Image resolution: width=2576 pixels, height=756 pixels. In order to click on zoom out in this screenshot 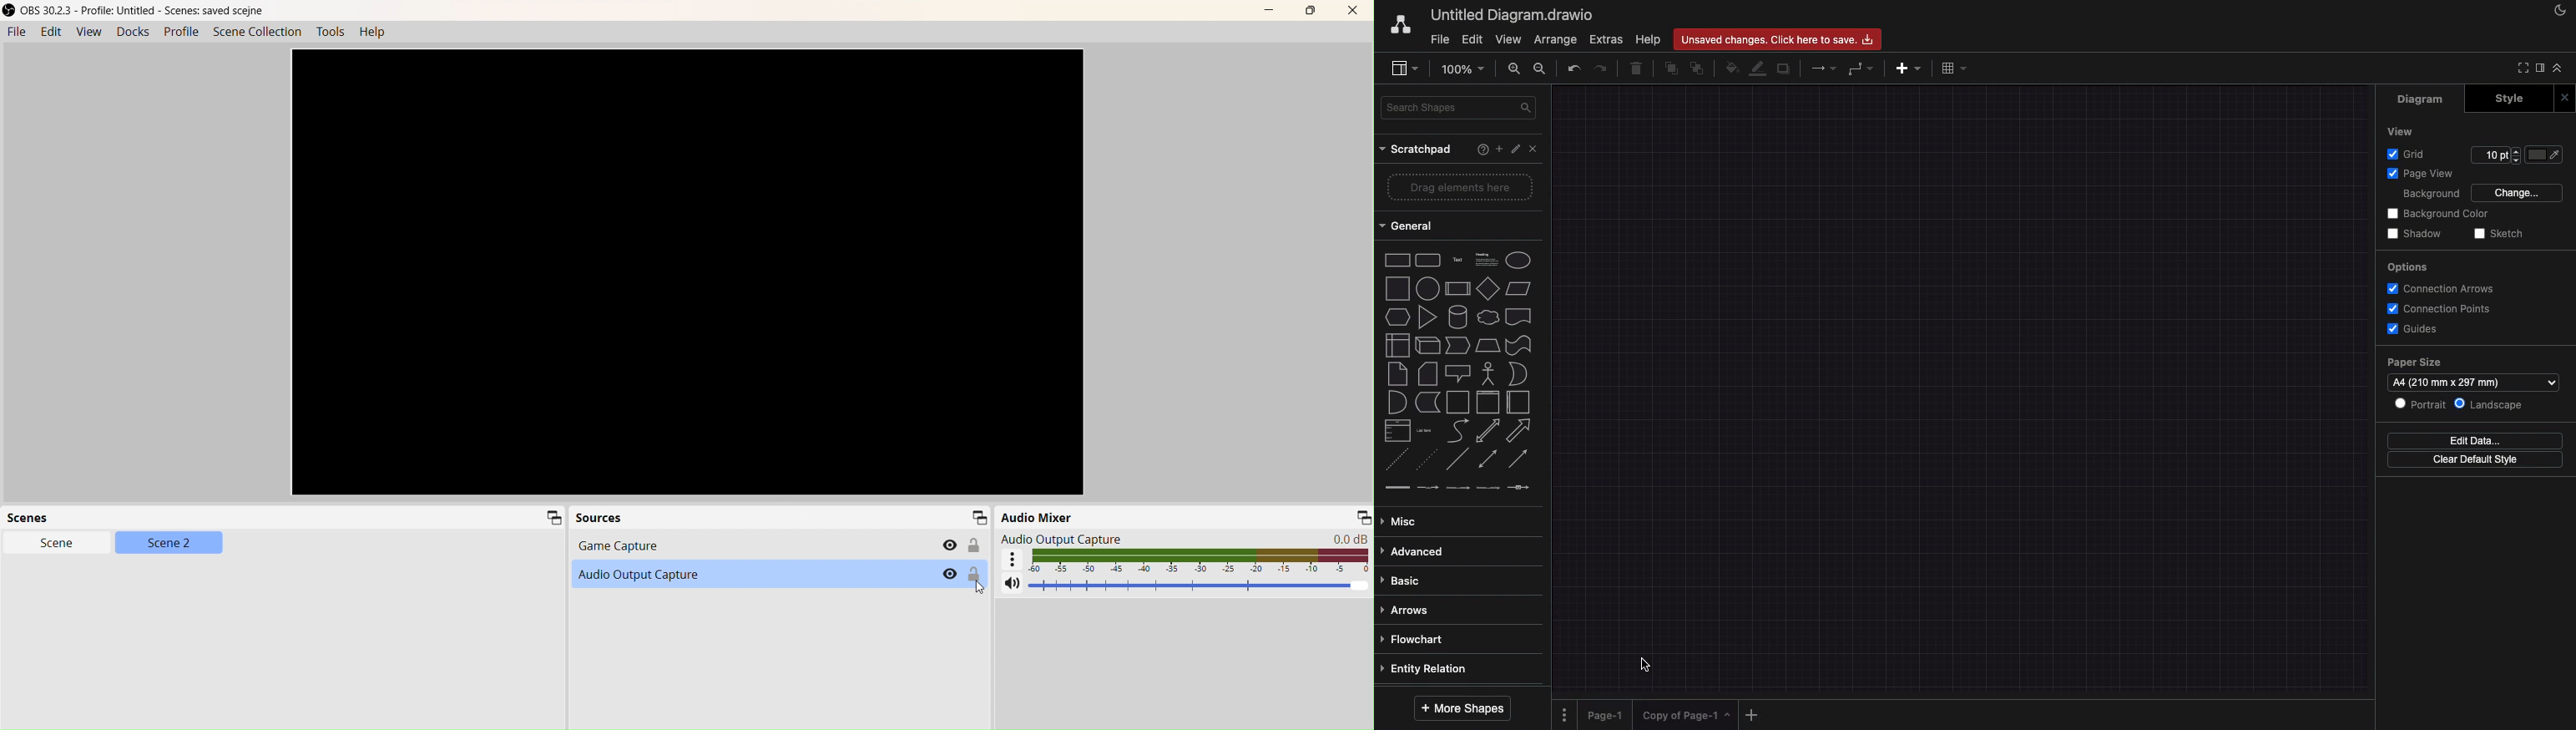, I will do `click(1543, 69)`.